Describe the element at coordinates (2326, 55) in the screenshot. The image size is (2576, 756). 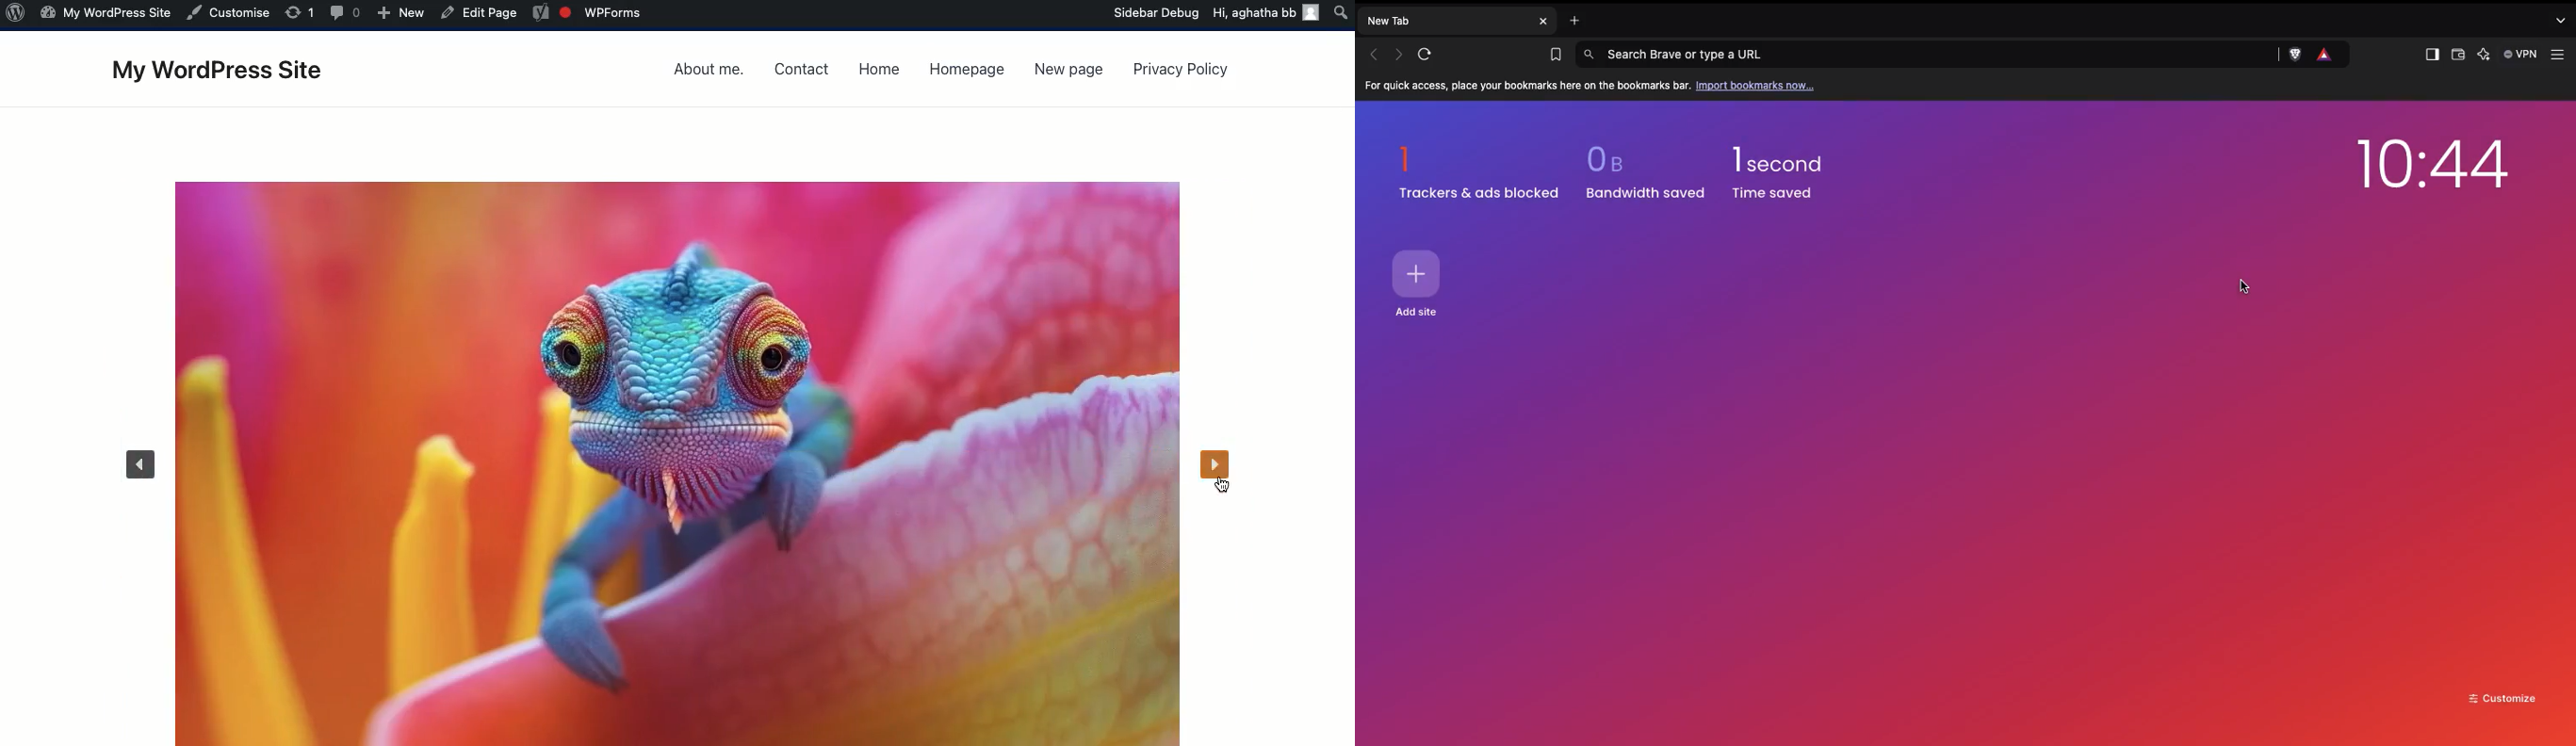
I see `Rewards` at that location.